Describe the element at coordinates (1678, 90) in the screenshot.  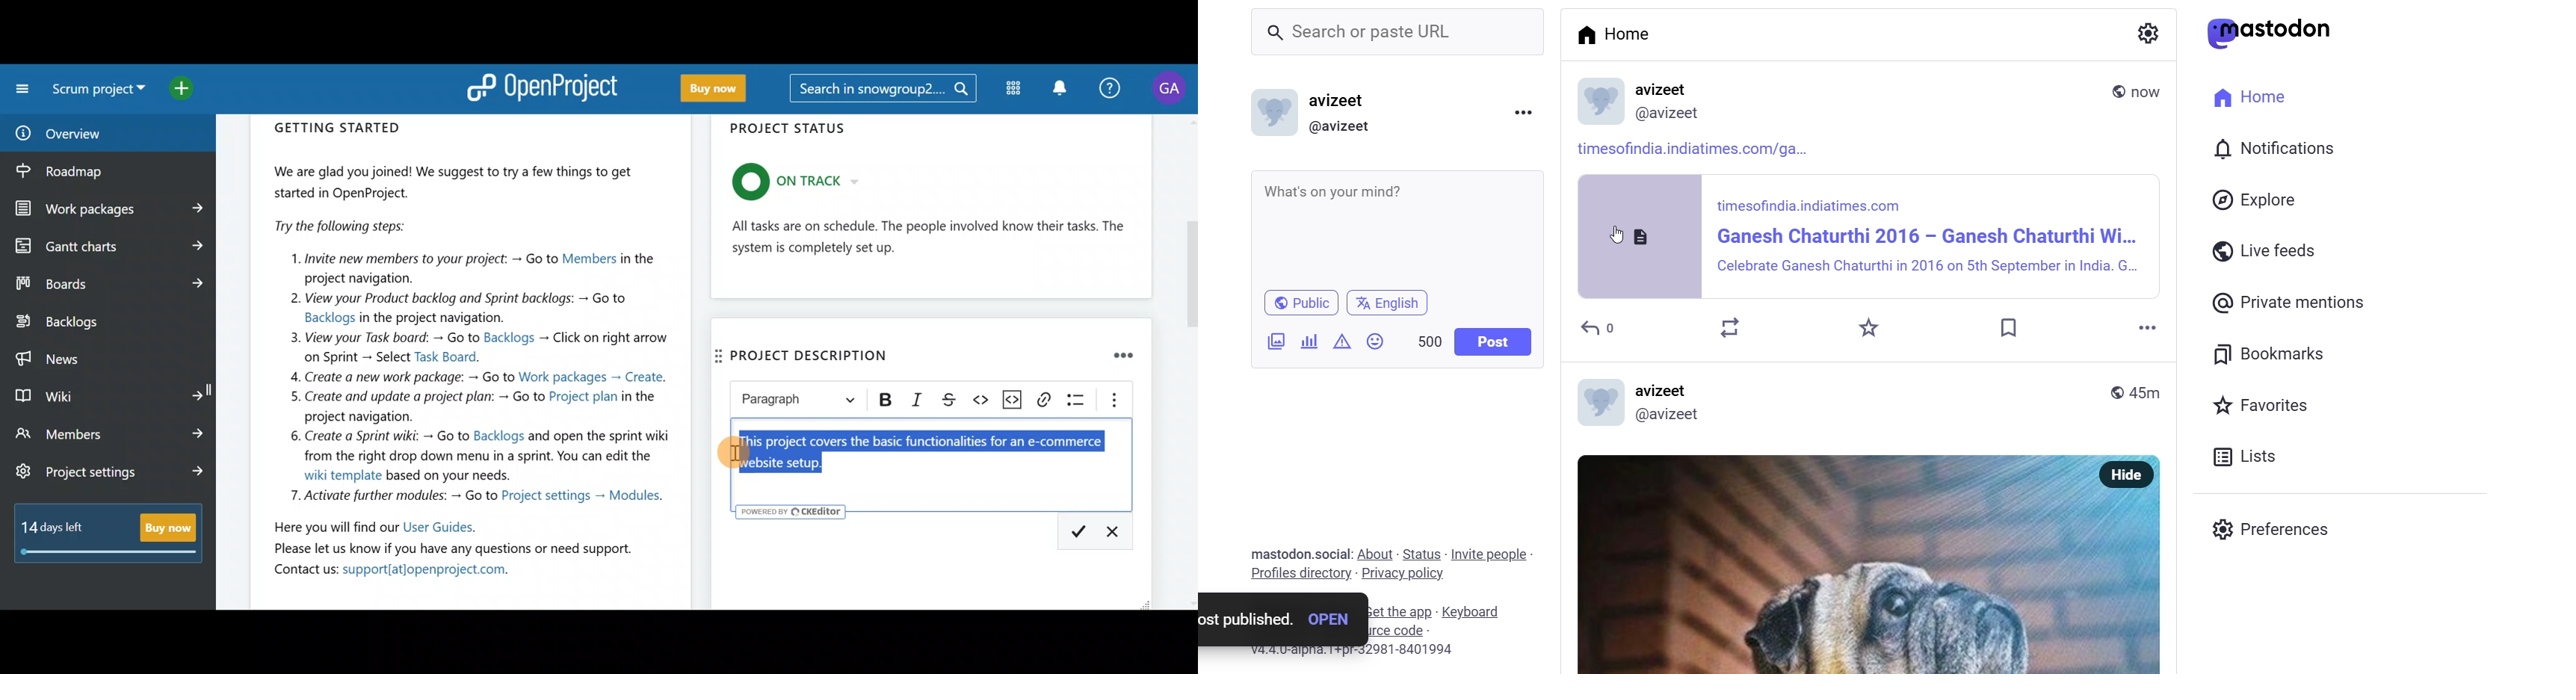
I see `name` at that location.